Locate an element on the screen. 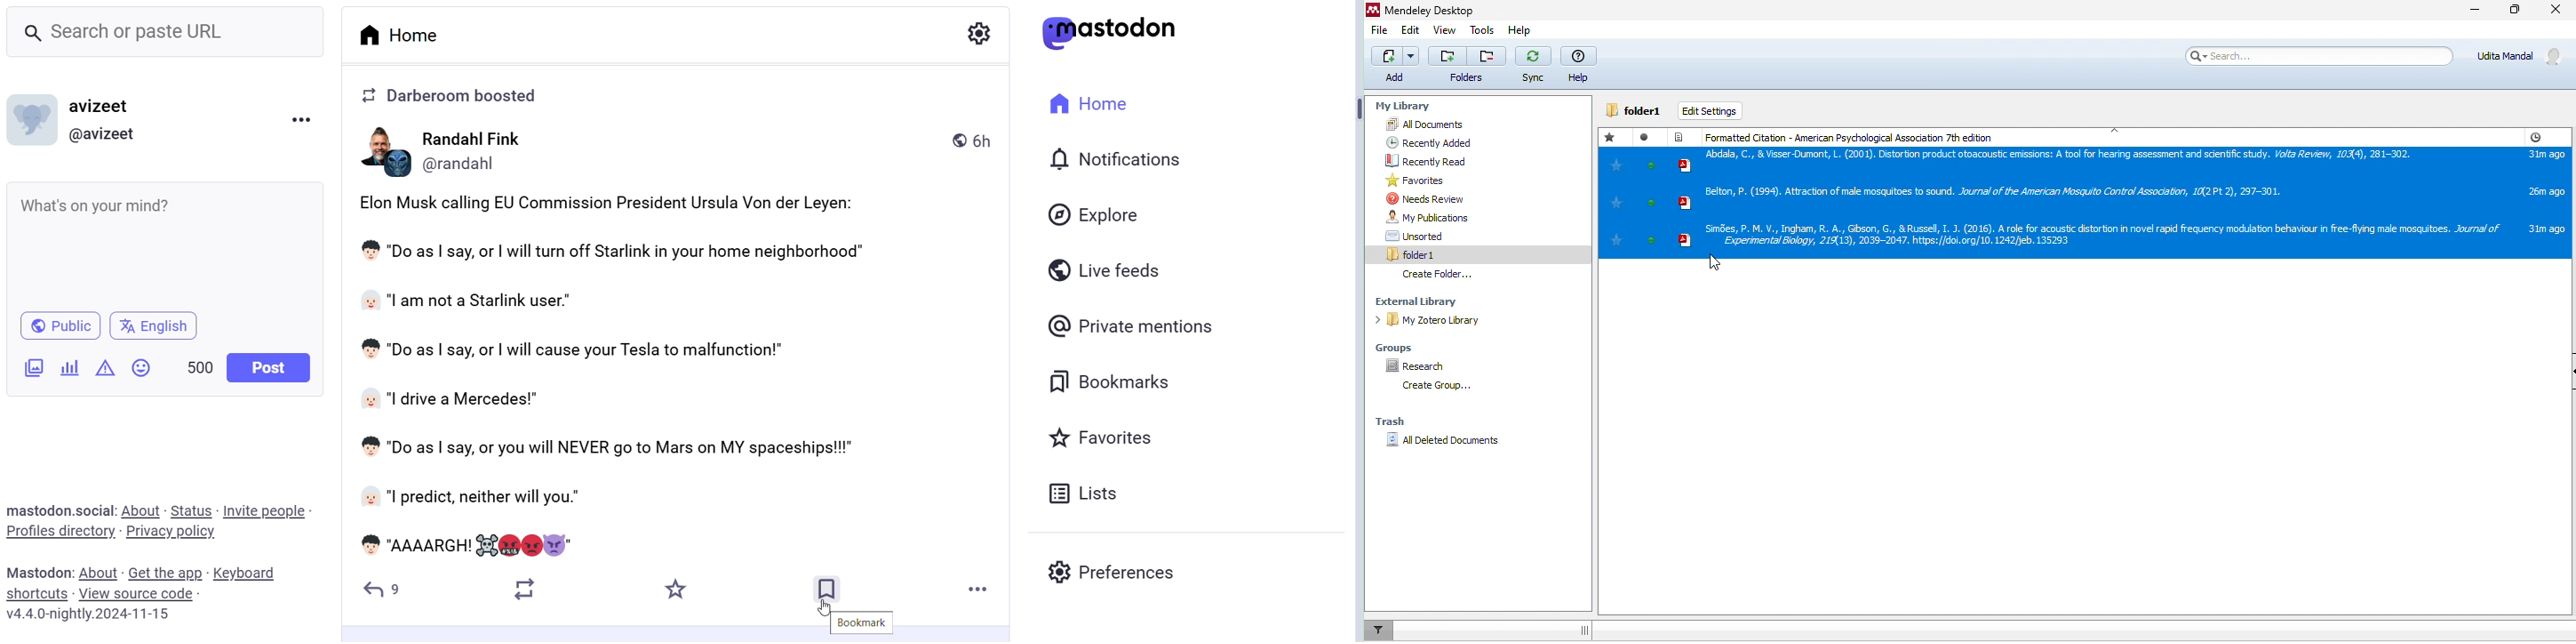 The width and height of the screenshot is (2576, 644). folder1 is located at coordinates (1636, 110).